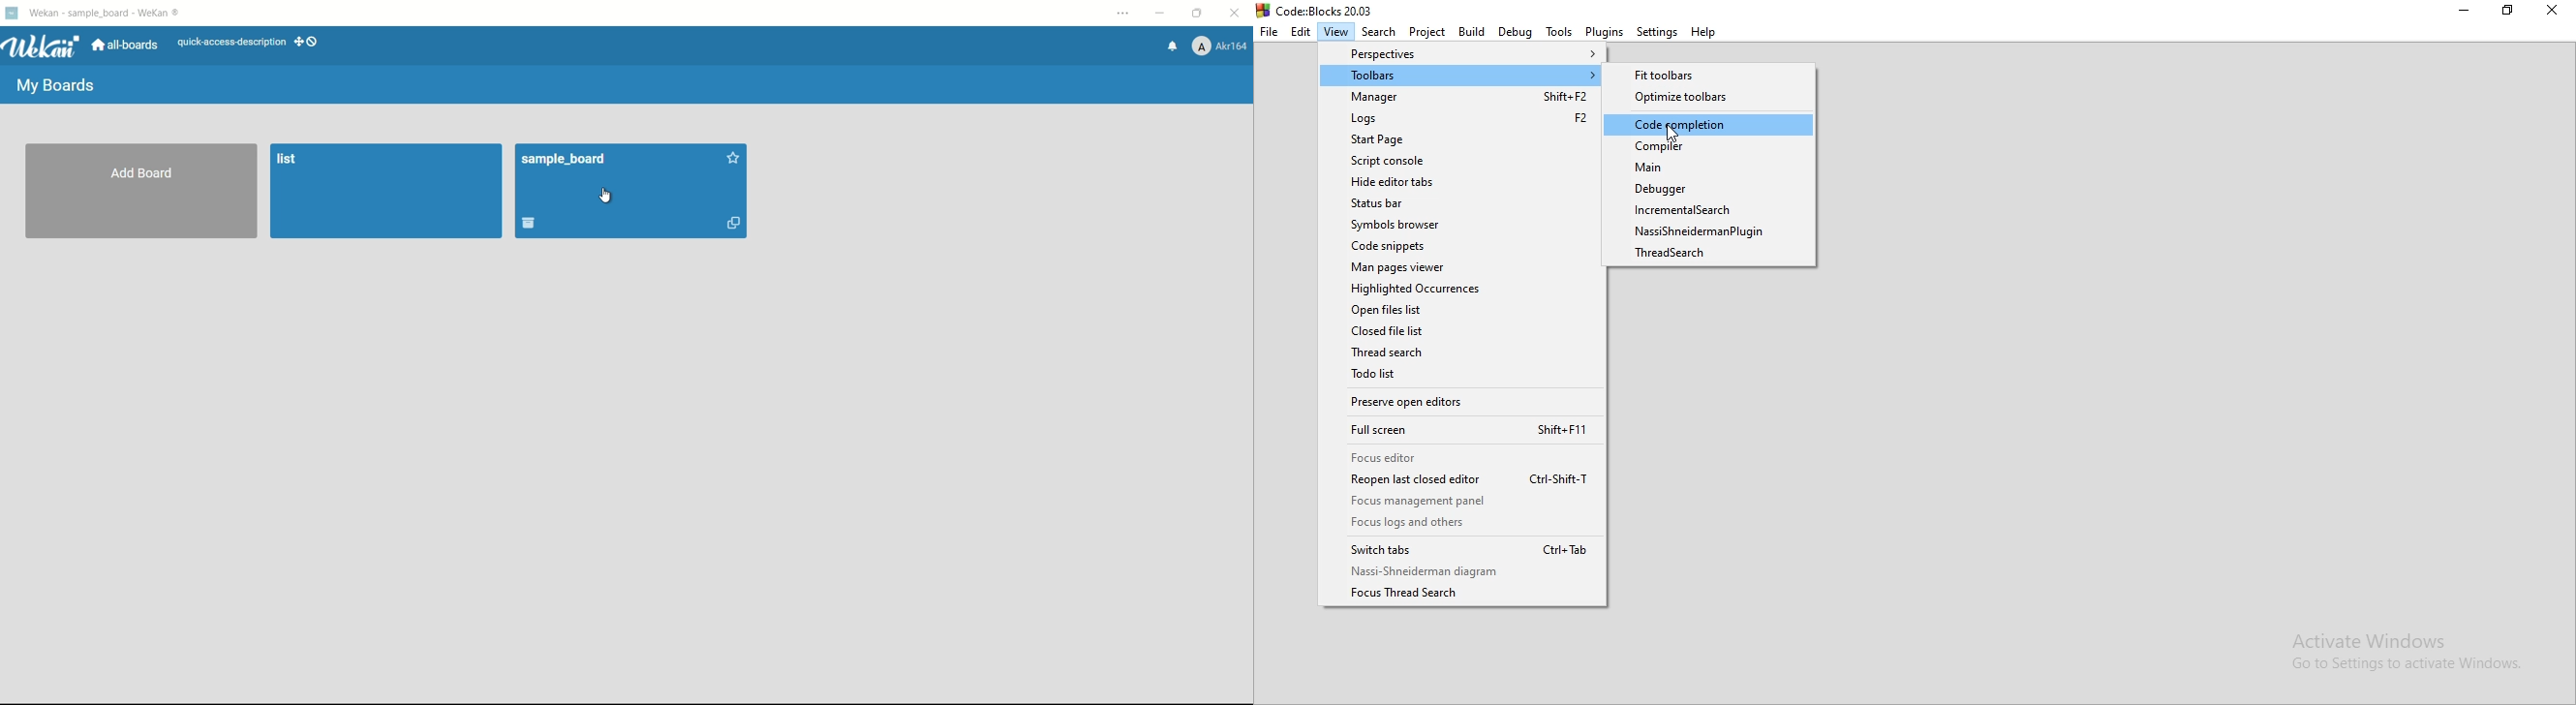 Image resolution: width=2576 pixels, height=728 pixels. I want to click on Wekan logo, so click(42, 48).